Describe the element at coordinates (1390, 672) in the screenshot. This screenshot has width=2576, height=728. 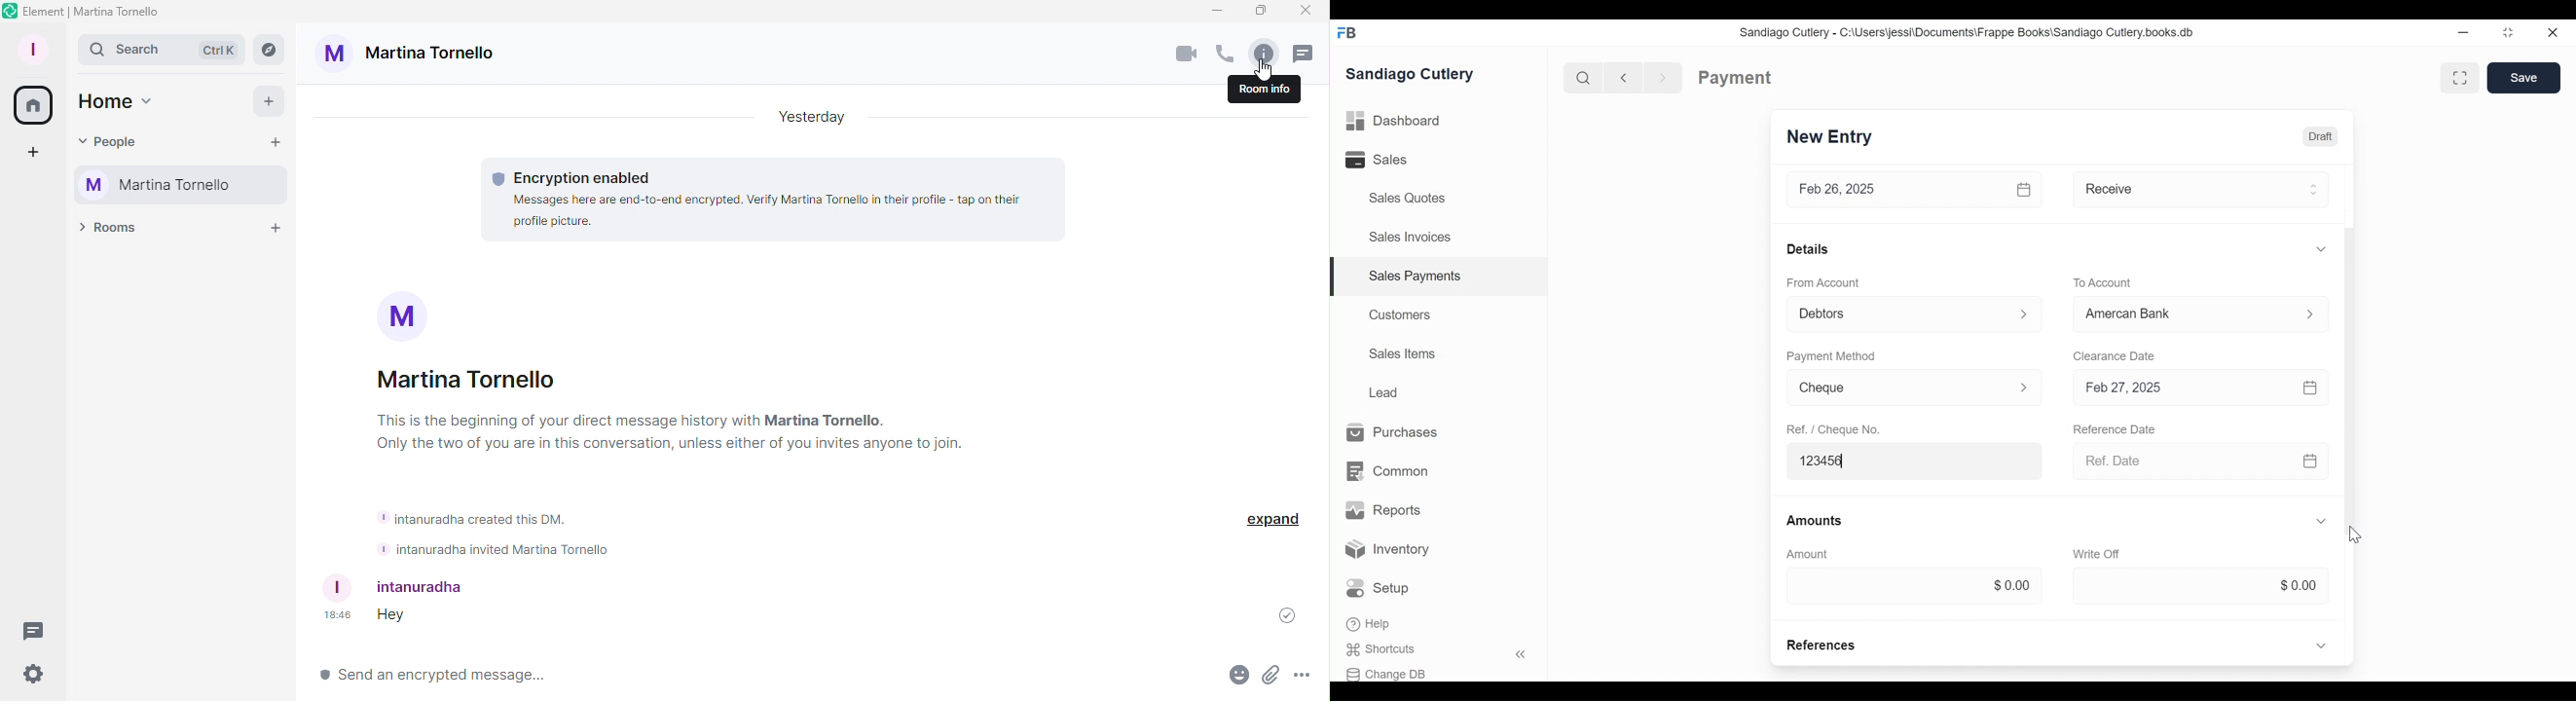
I see `Change DB` at that location.